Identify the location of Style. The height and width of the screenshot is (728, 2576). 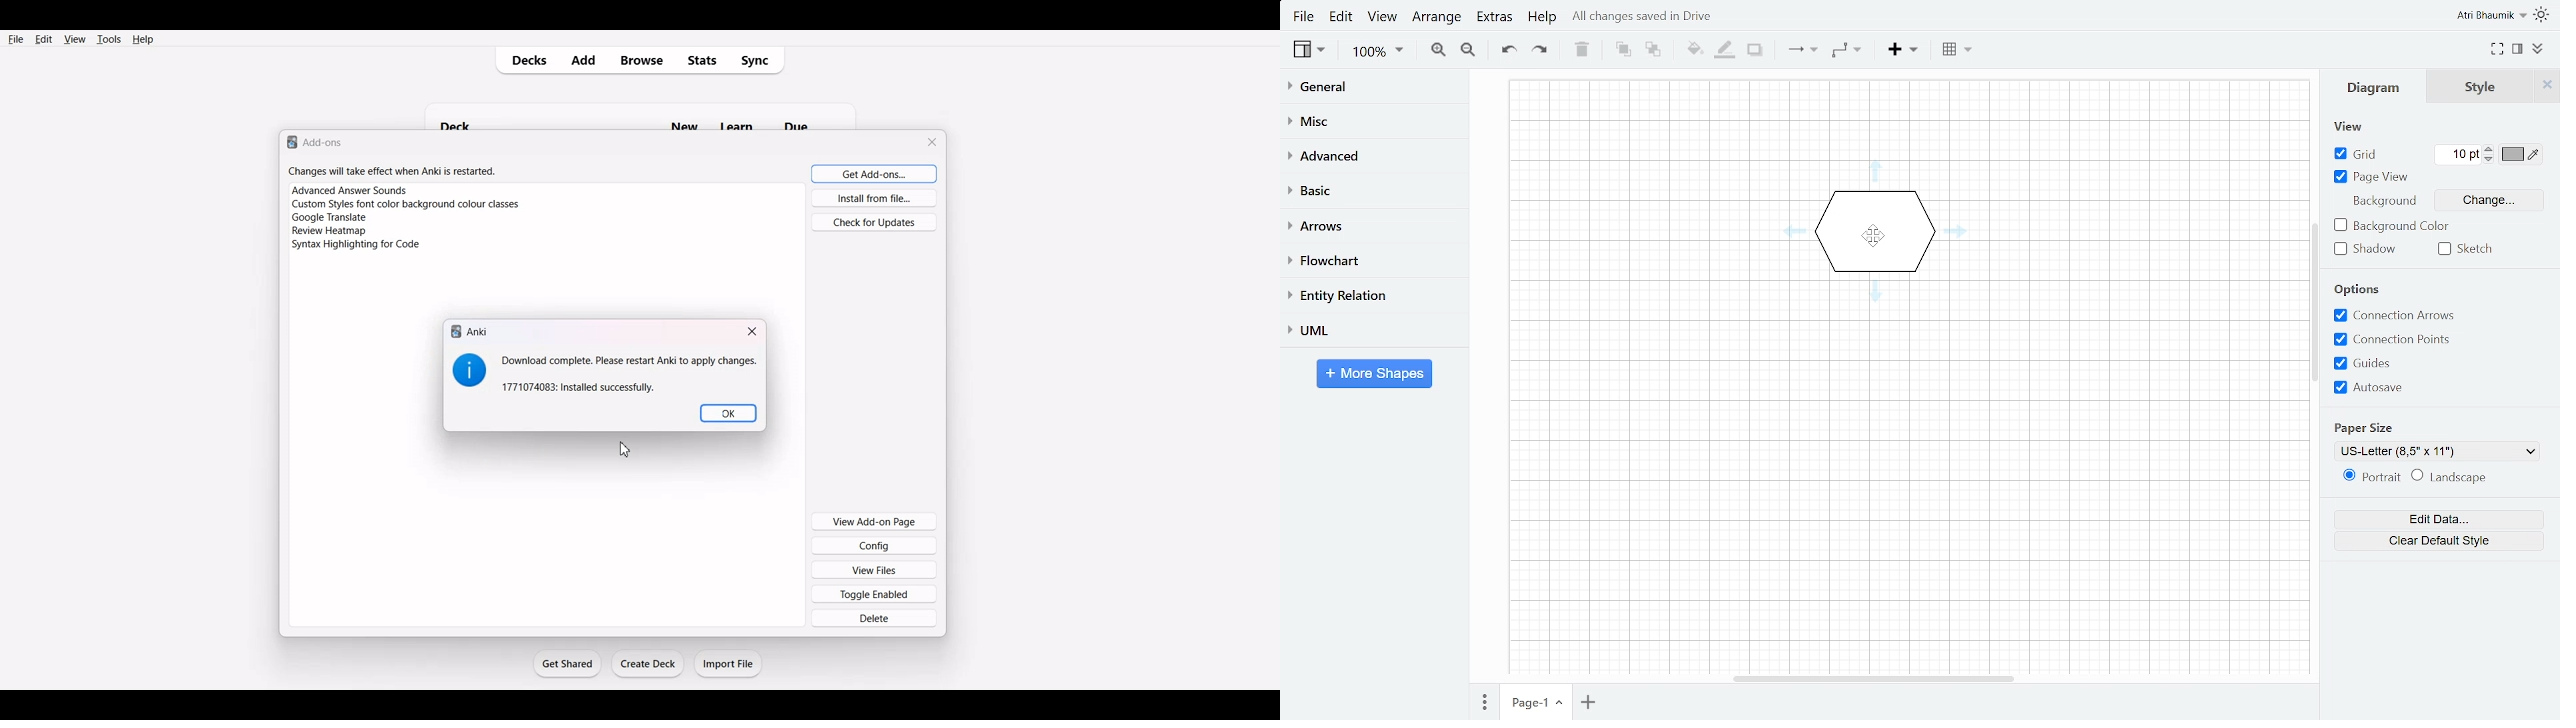
(2480, 86).